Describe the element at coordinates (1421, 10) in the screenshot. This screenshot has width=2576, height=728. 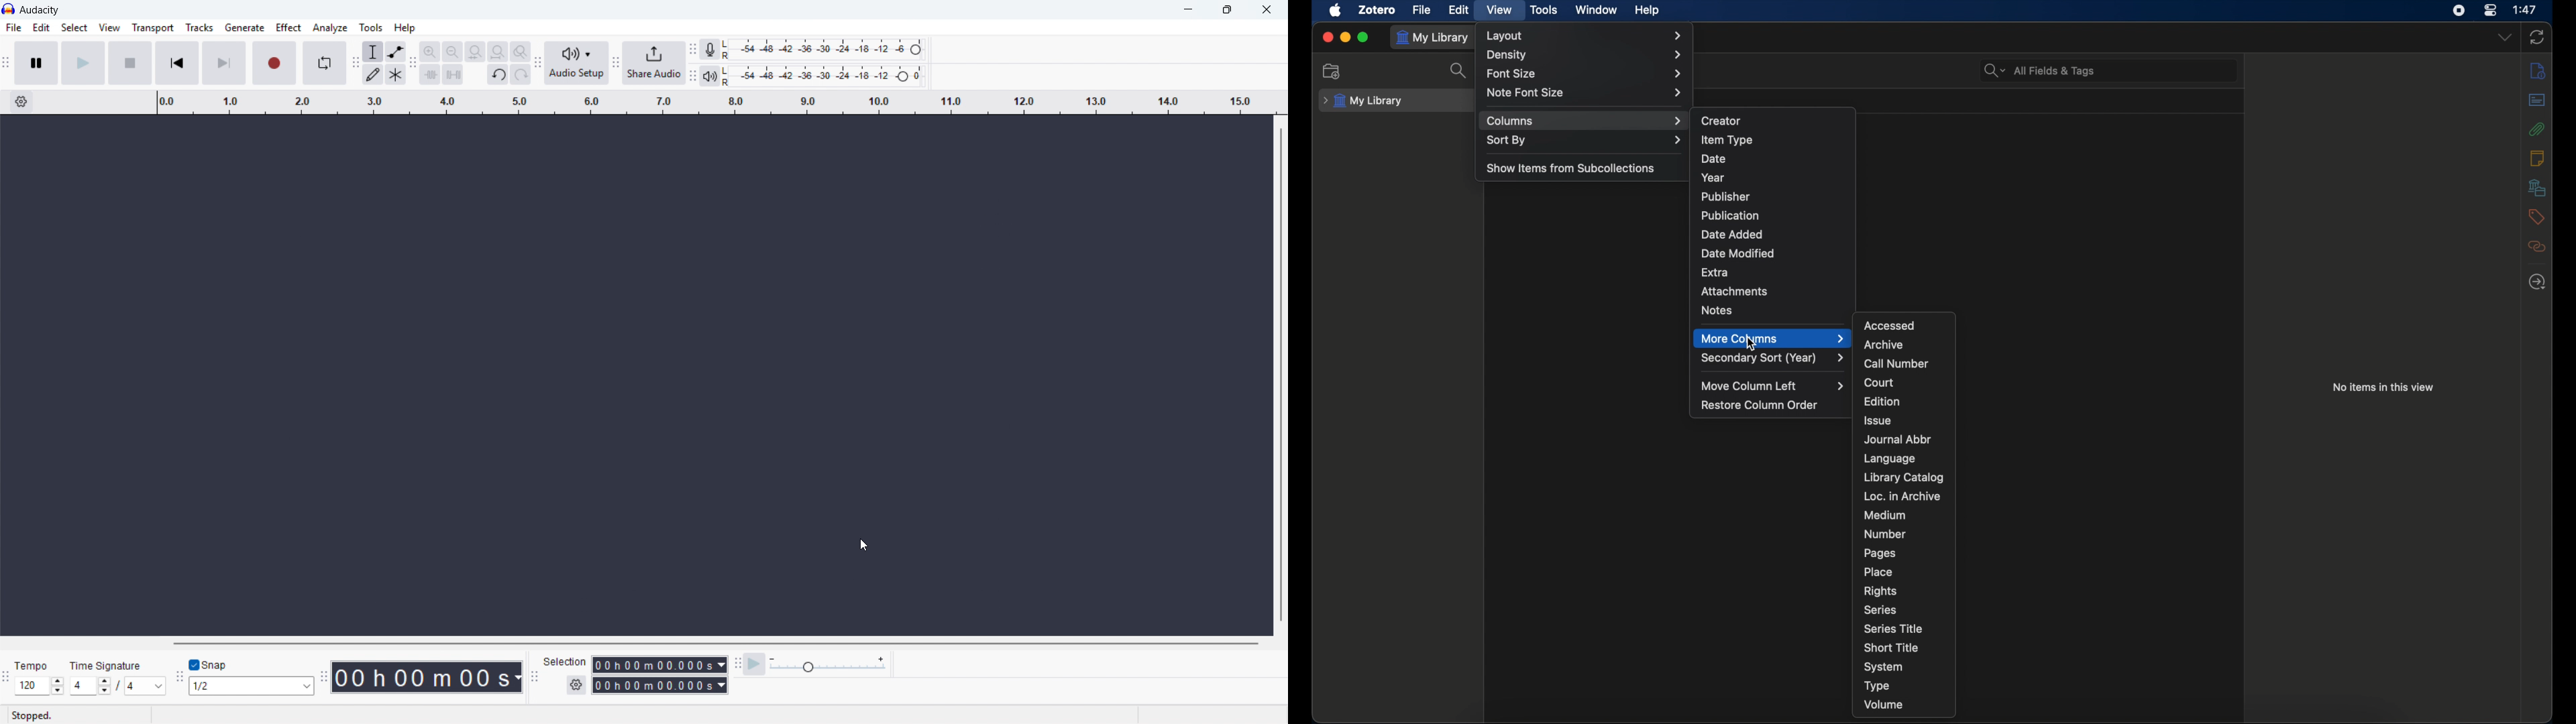
I see `file` at that location.